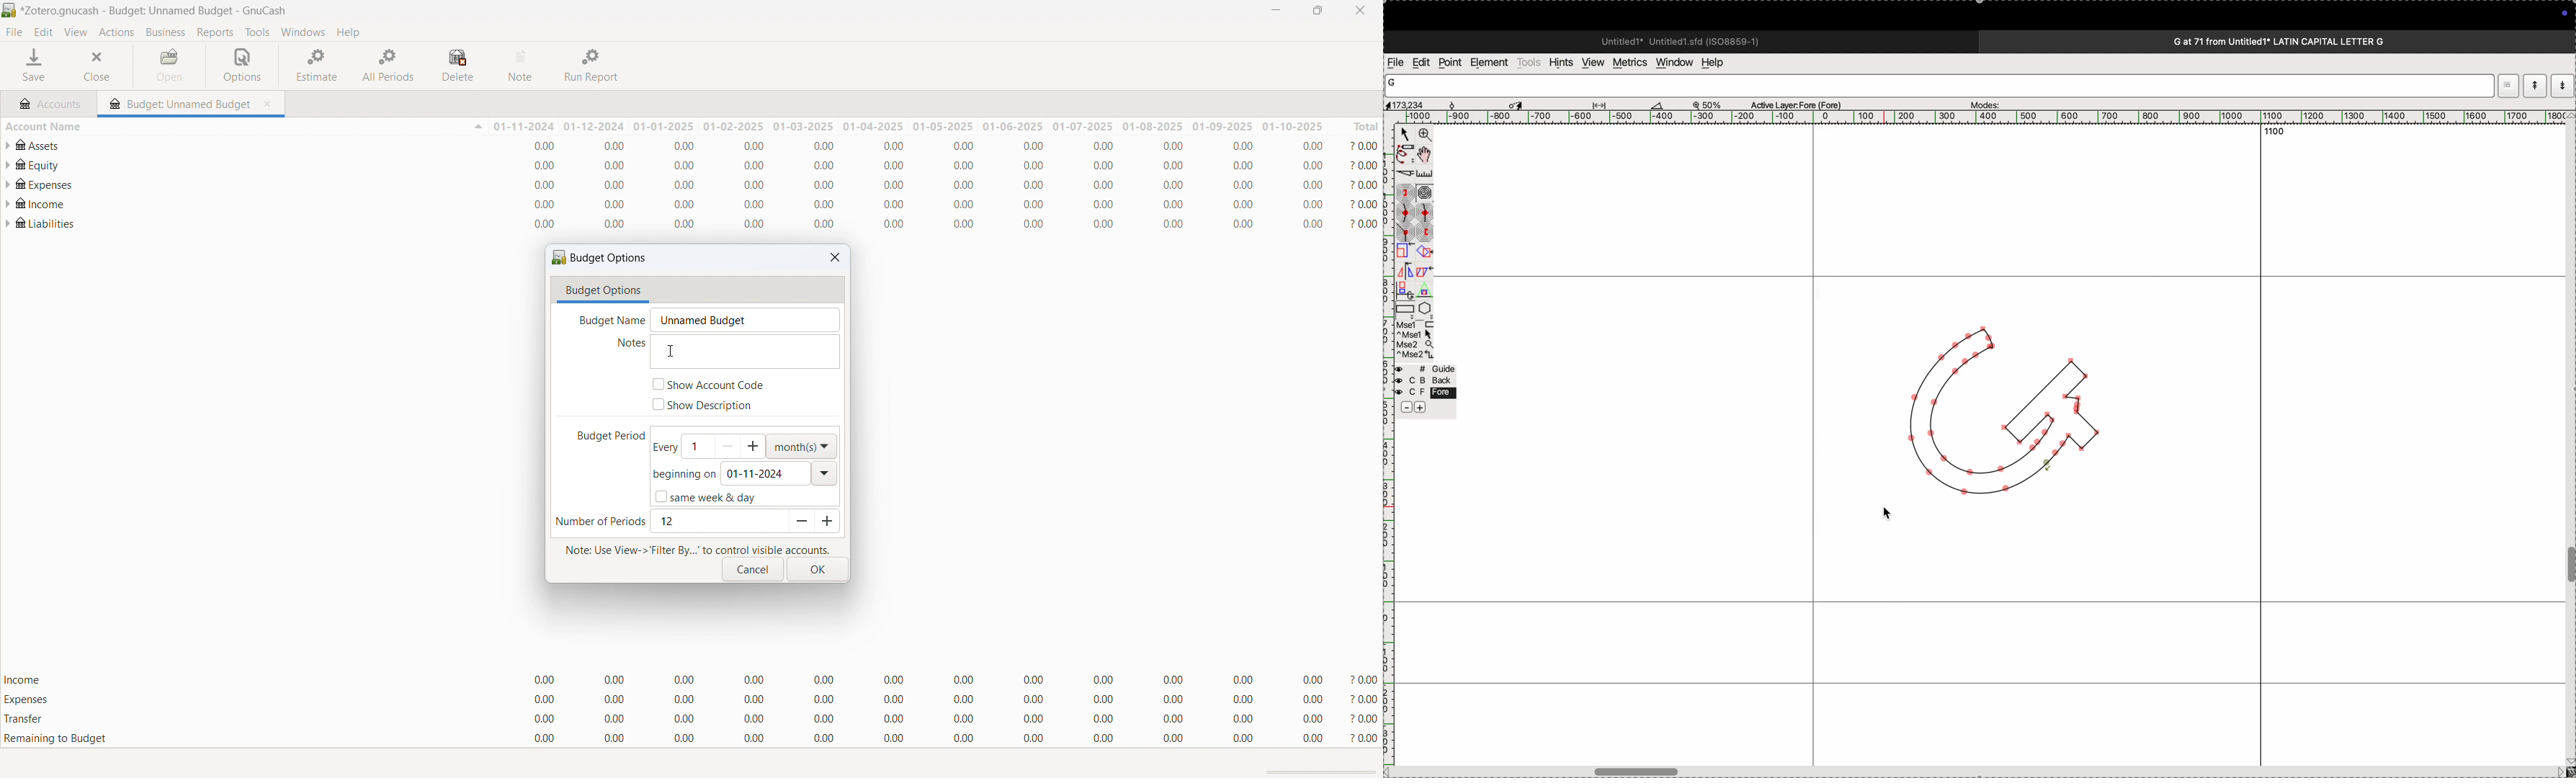  Describe the element at coordinates (179, 100) in the screenshot. I see `budget tab` at that location.